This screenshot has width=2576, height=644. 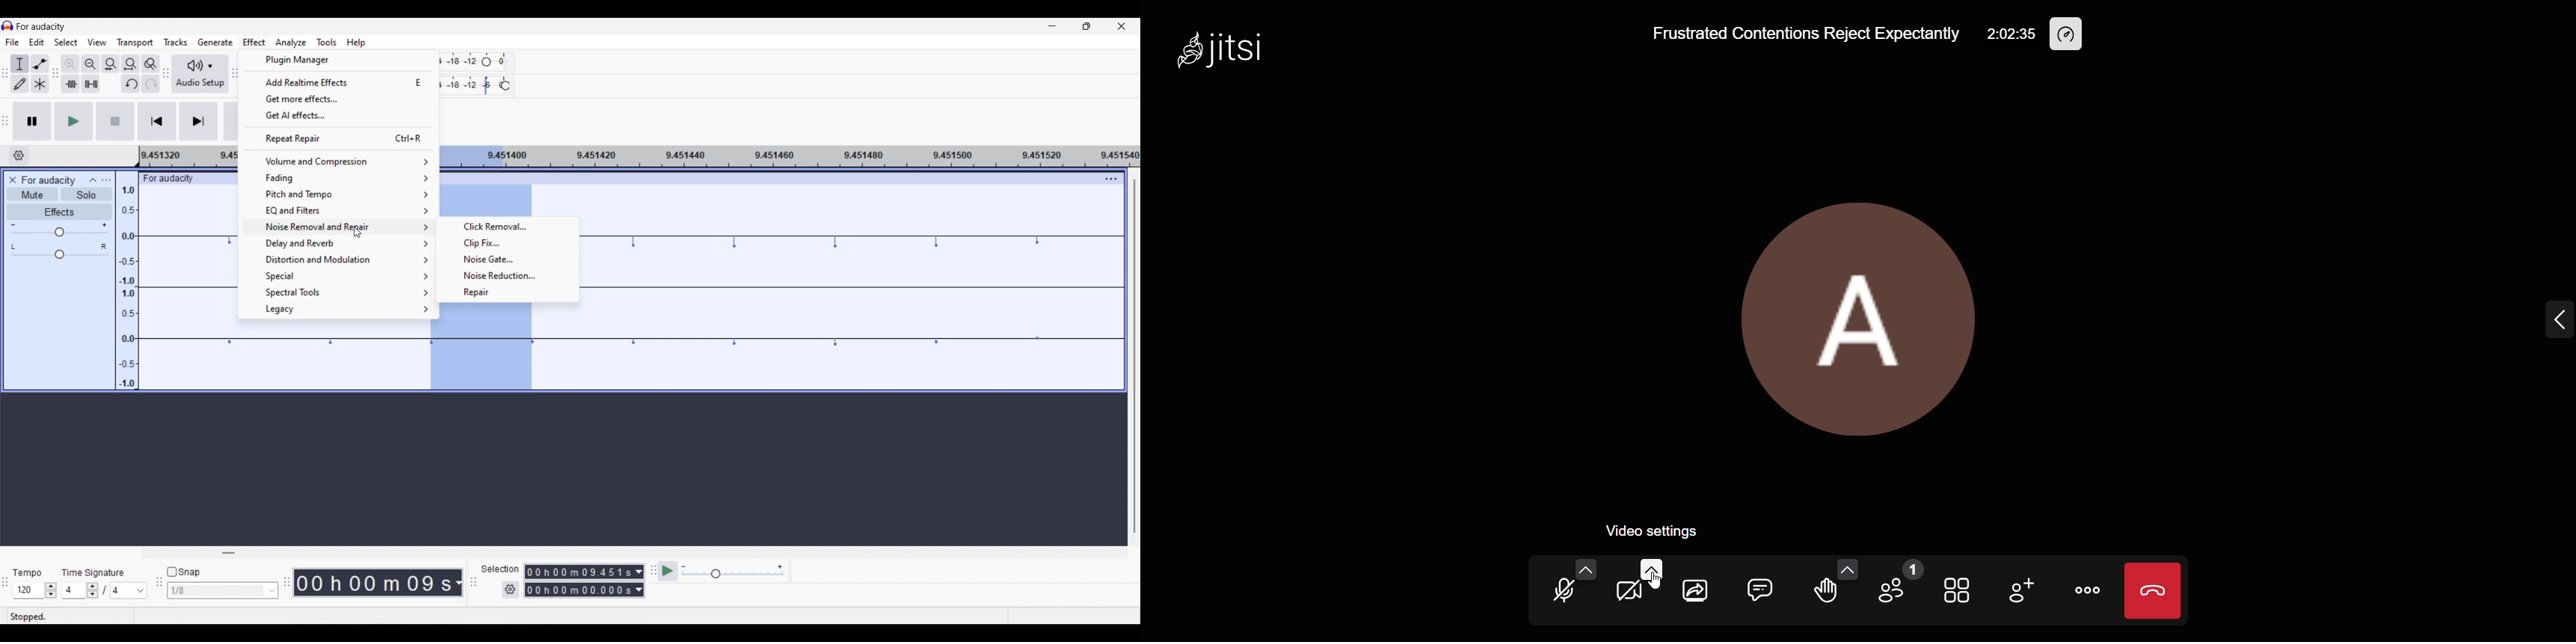 What do you see at coordinates (111, 64) in the screenshot?
I see `Fit selection to width` at bounding box center [111, 64].